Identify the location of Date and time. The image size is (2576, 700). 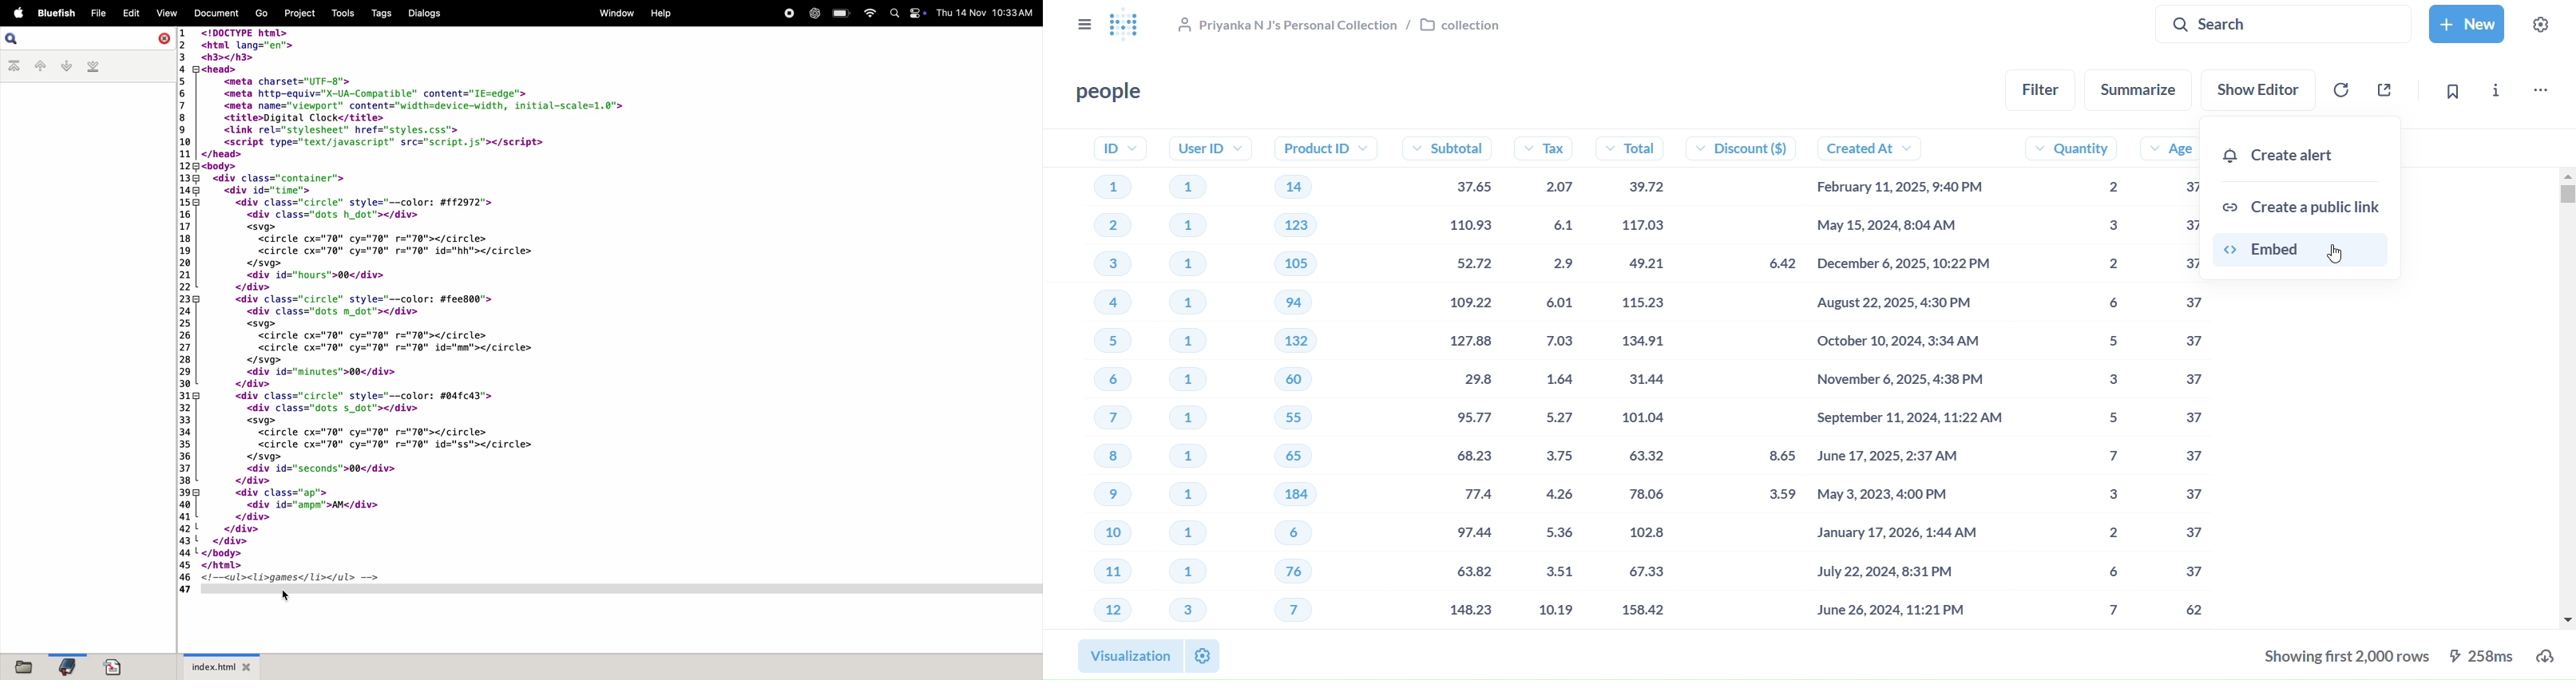
(986, 12).